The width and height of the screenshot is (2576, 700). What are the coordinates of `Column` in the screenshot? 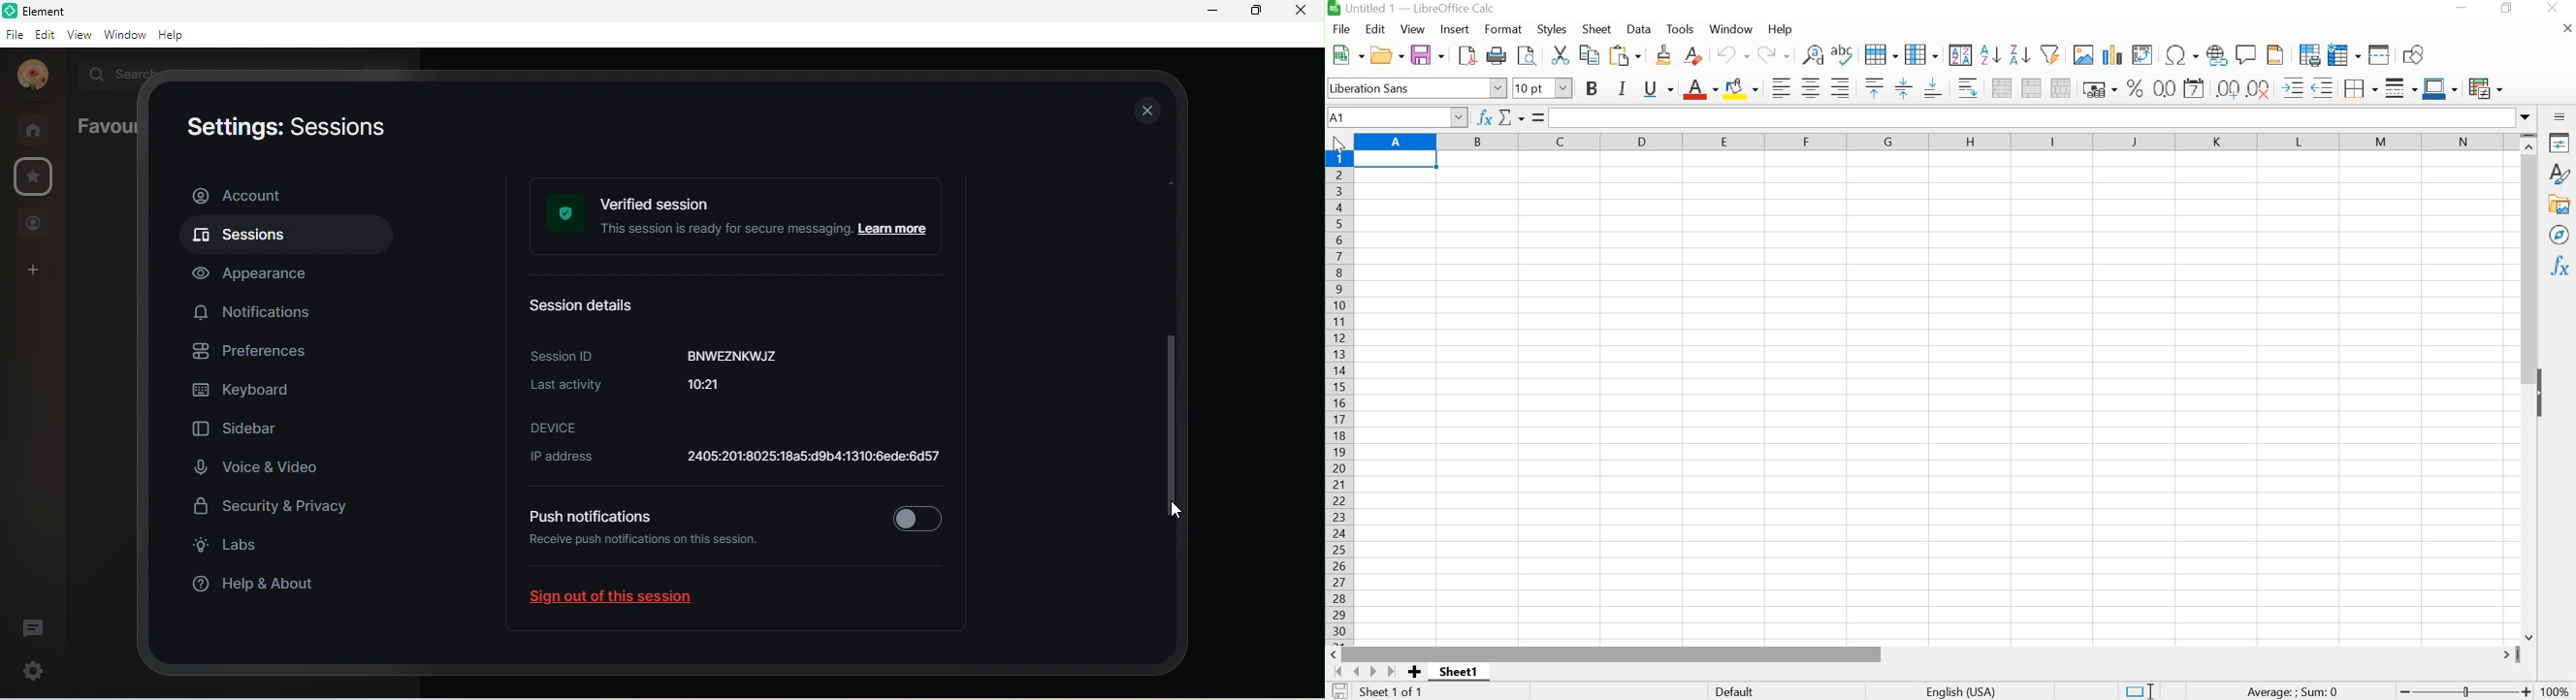 It's located at (1922, 56).